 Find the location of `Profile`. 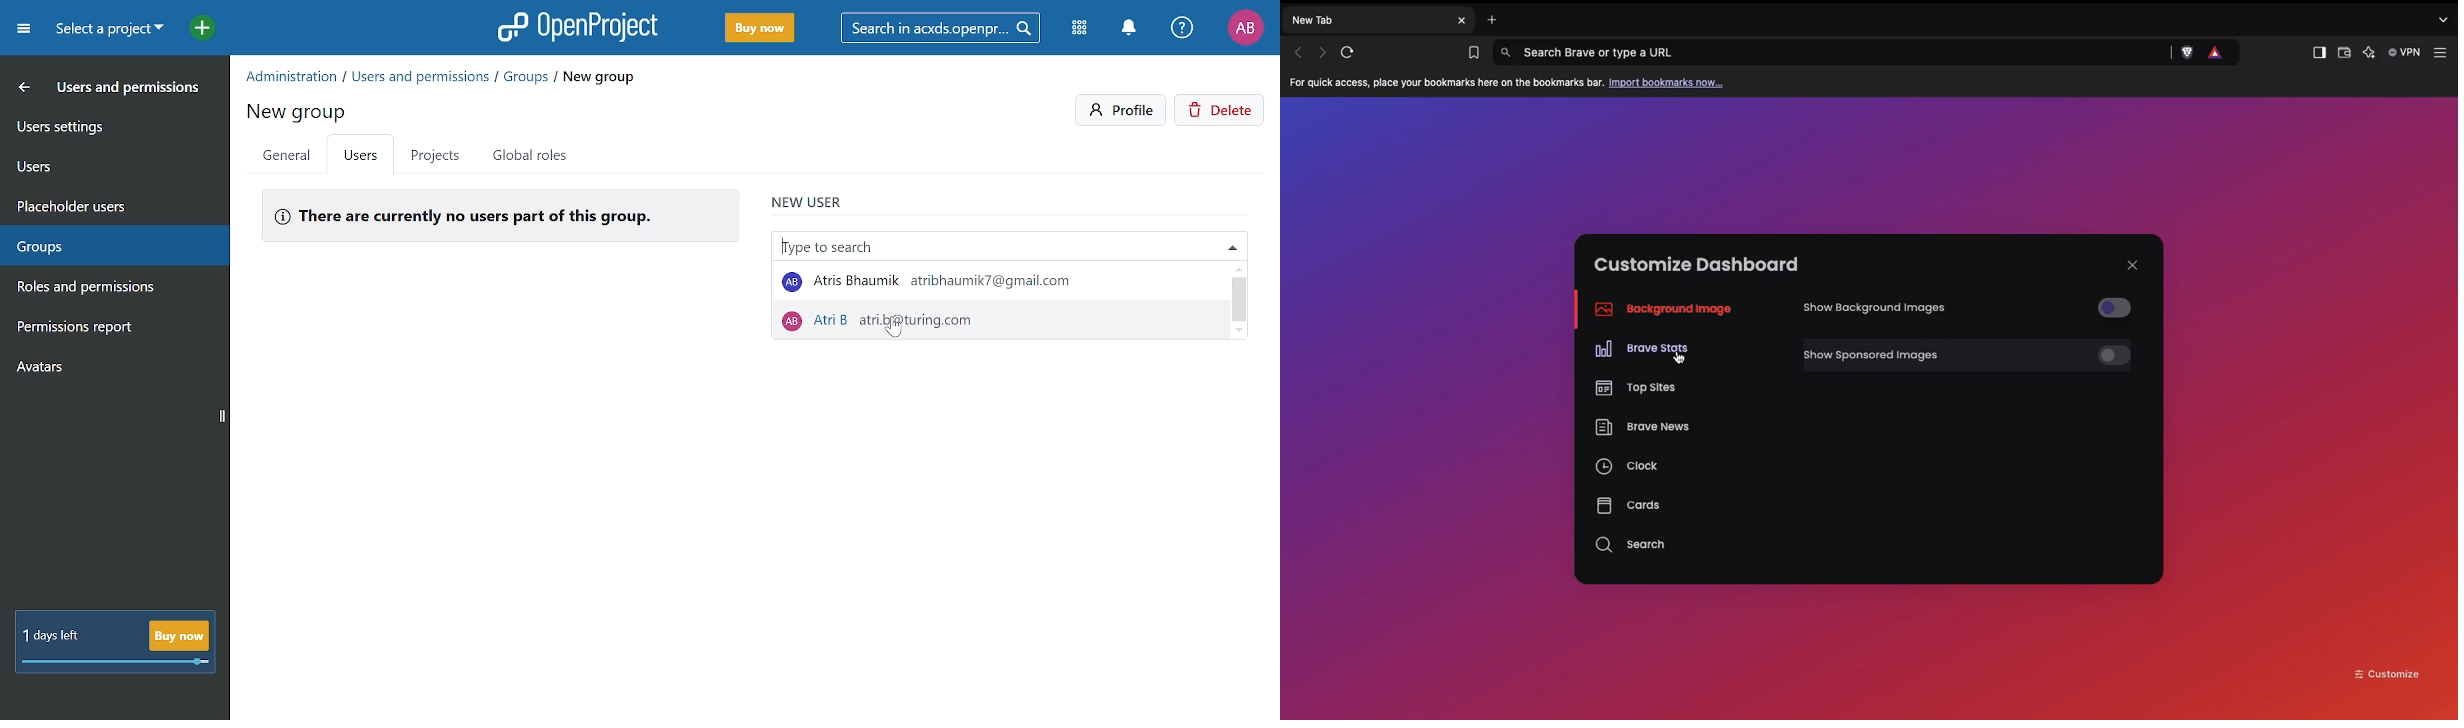

Profile is located at coordinates (1122, 110).